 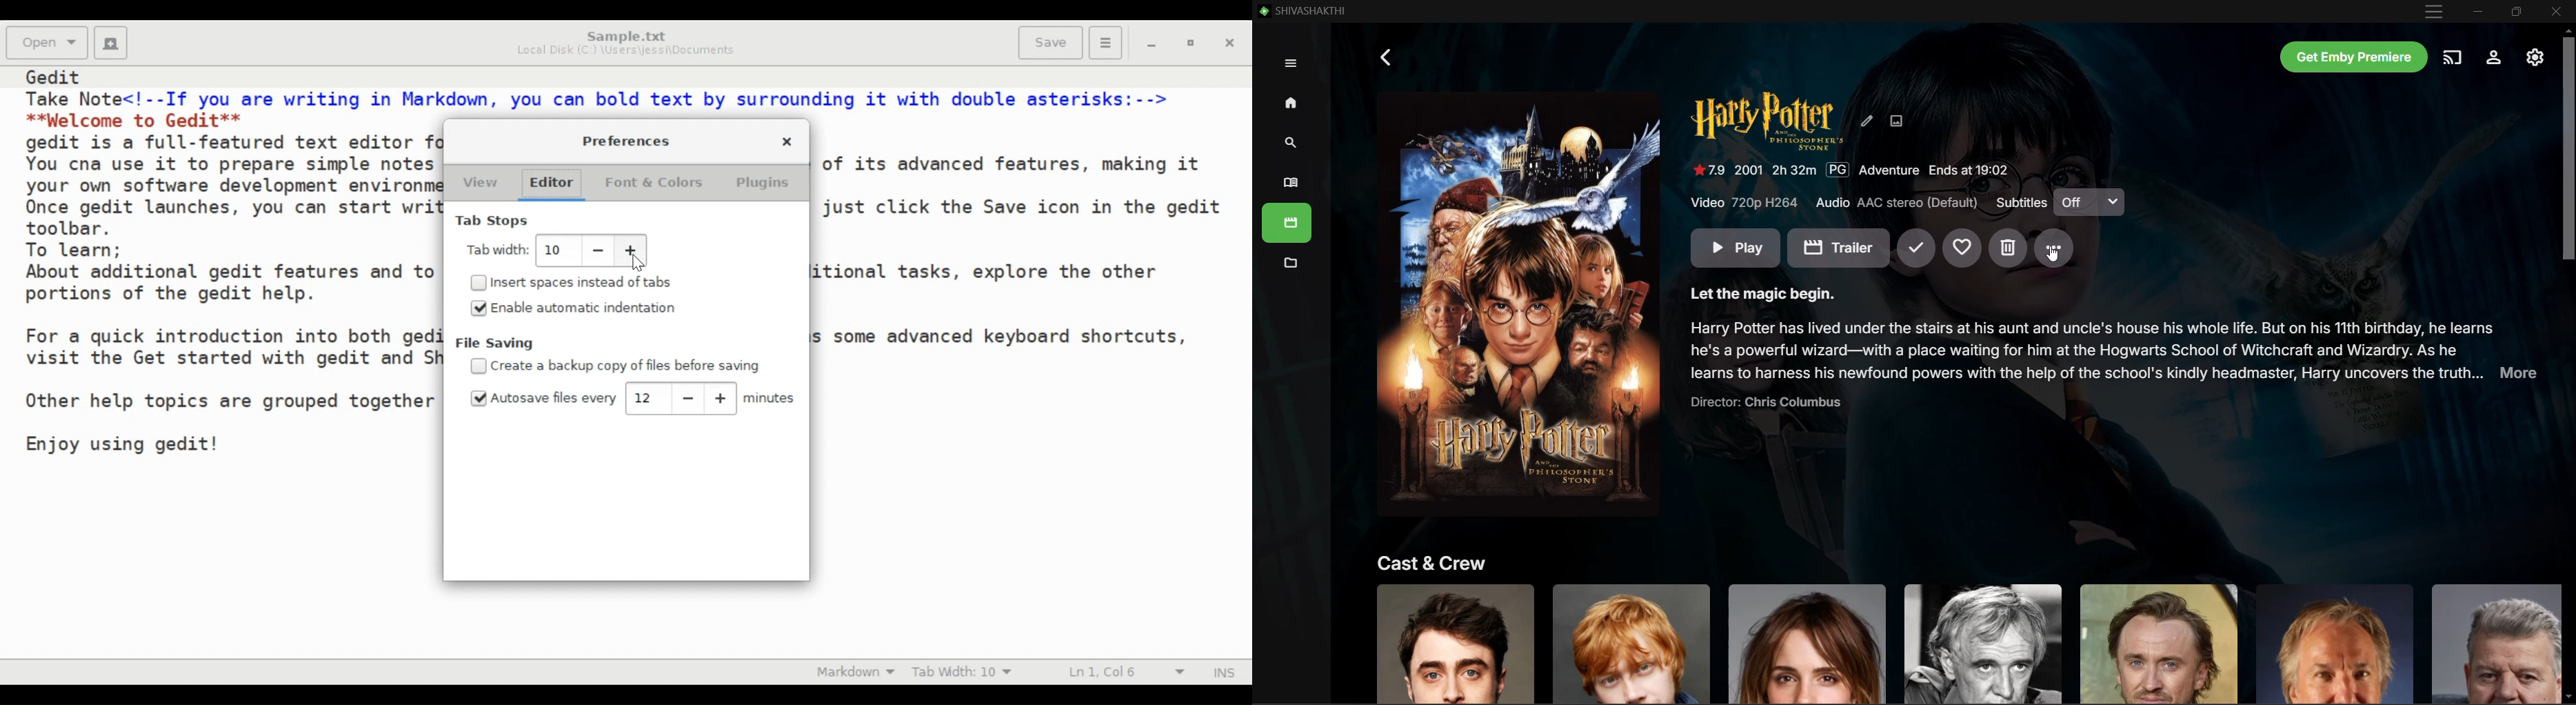 What do you see at coordinates (1154, 46) in the screenshot?
I see `minimize` at bounding box center [1154, 46].